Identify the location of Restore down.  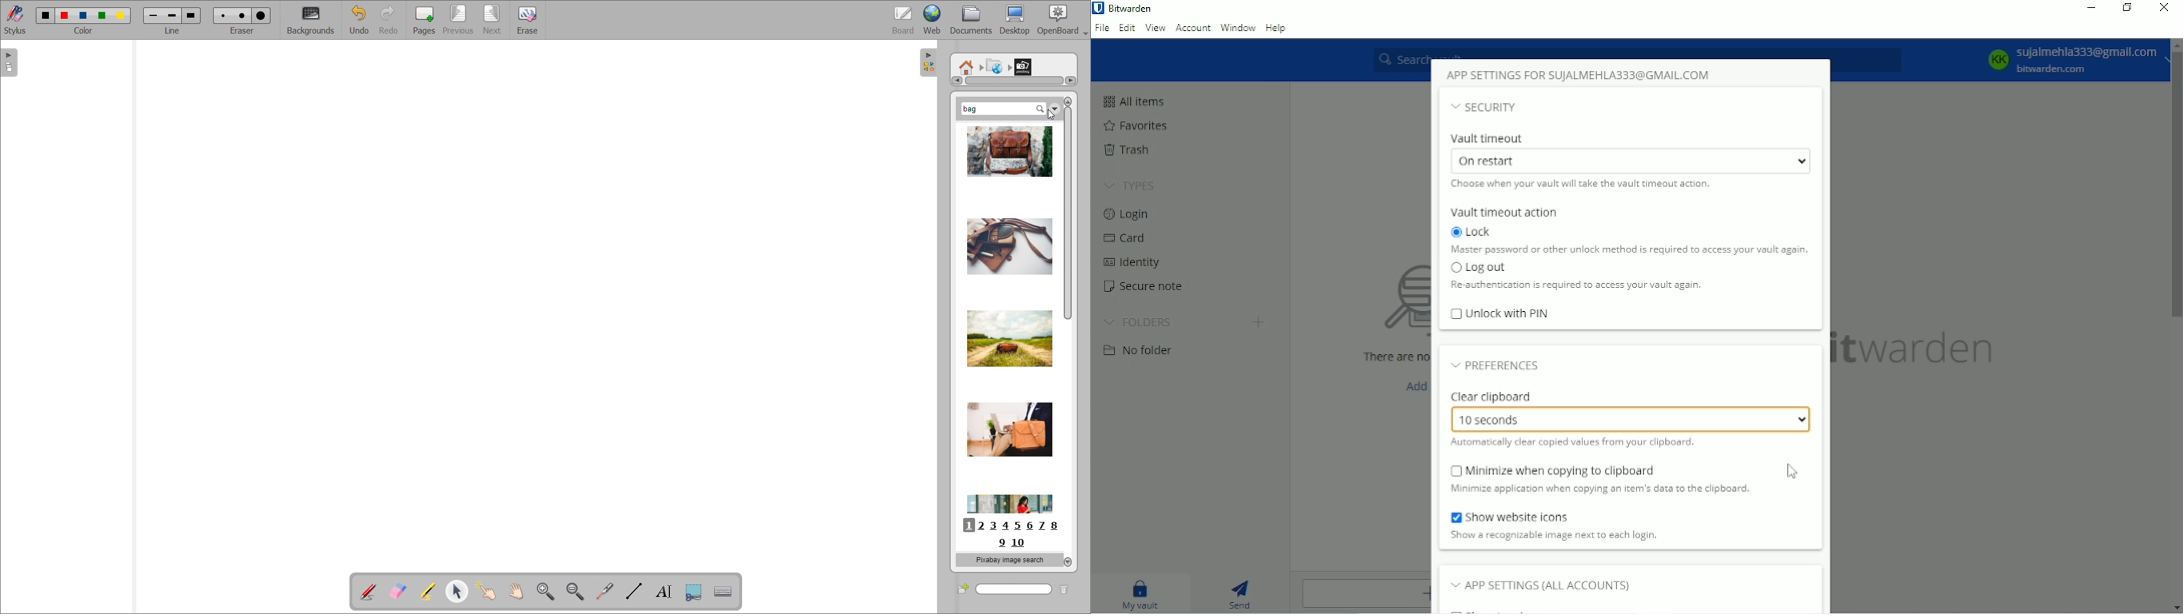
(2128, 8).